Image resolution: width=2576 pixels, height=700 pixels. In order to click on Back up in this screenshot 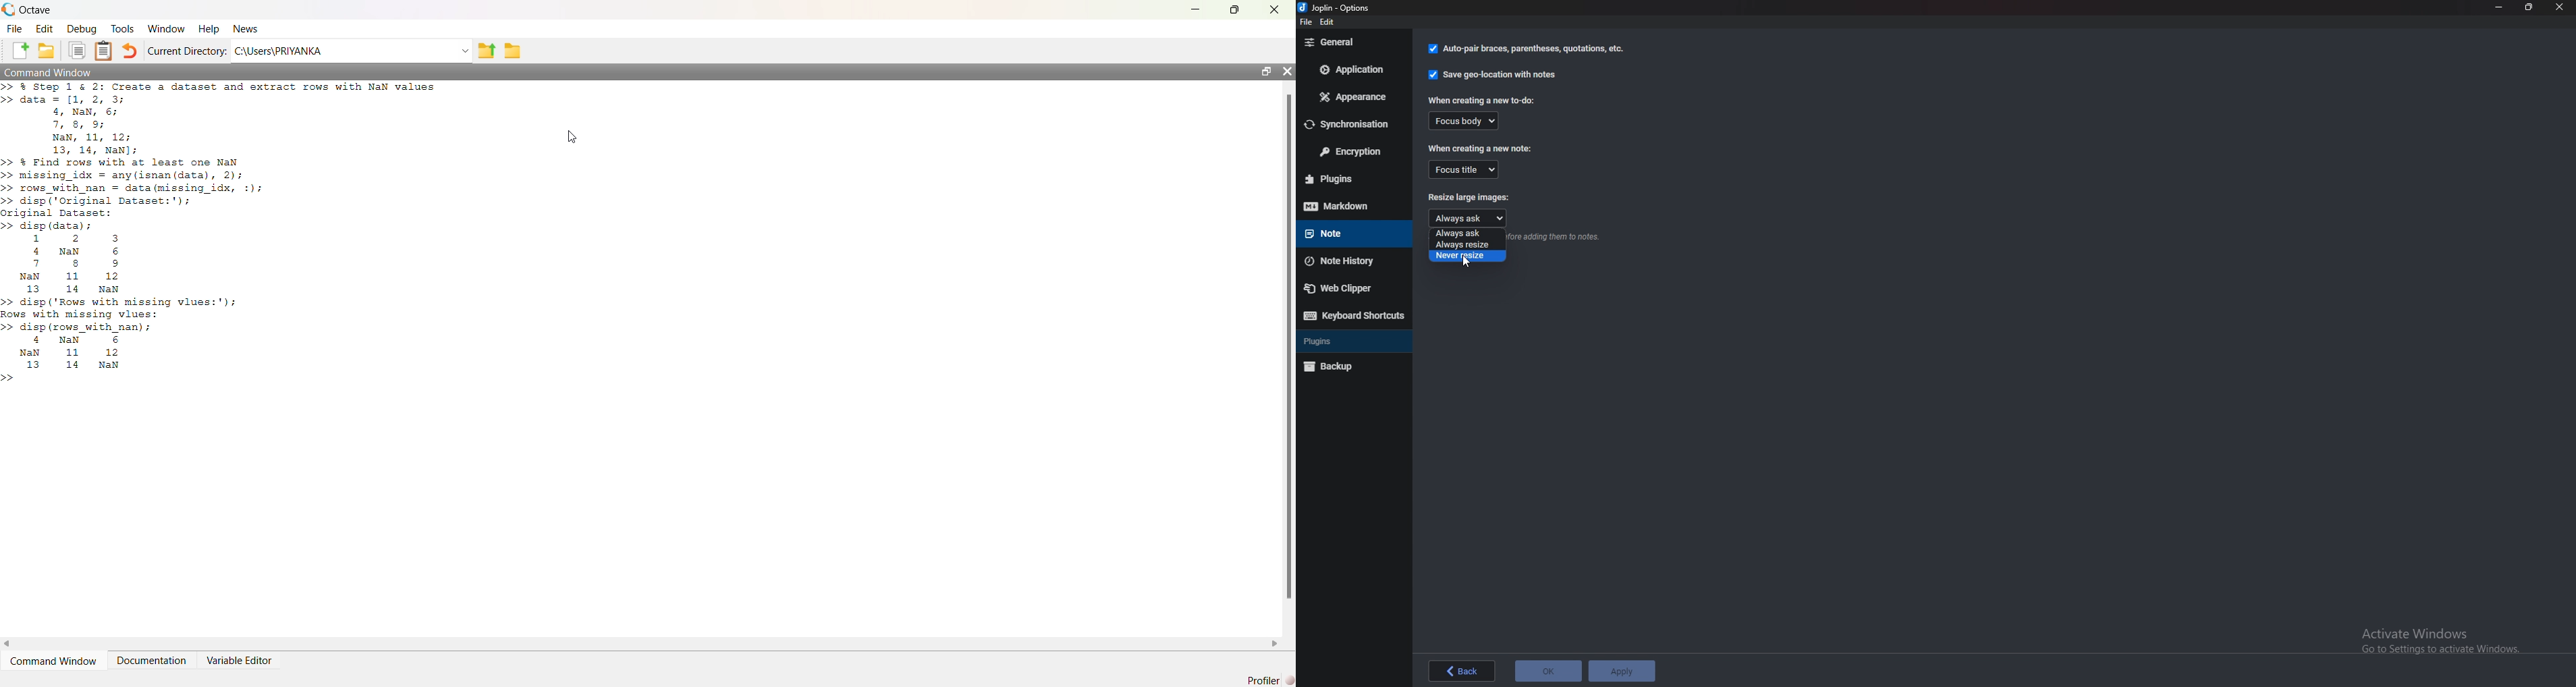, I will do `click(1345, 366)`.